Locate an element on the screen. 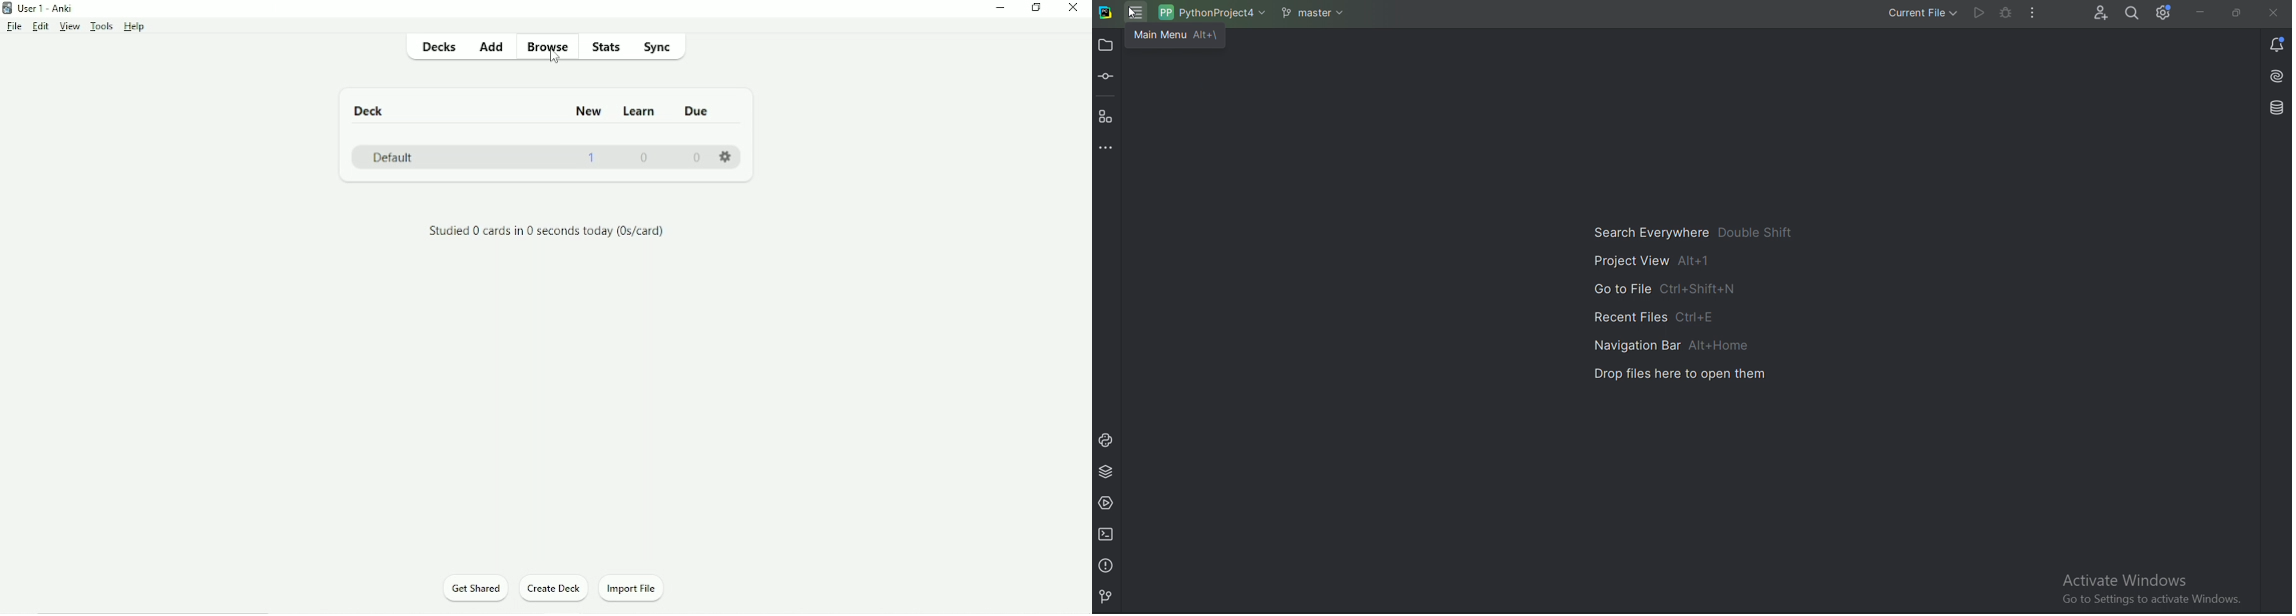 The height and width of the screenshot is (616, 2296). New is located at coordinates (588, 110).